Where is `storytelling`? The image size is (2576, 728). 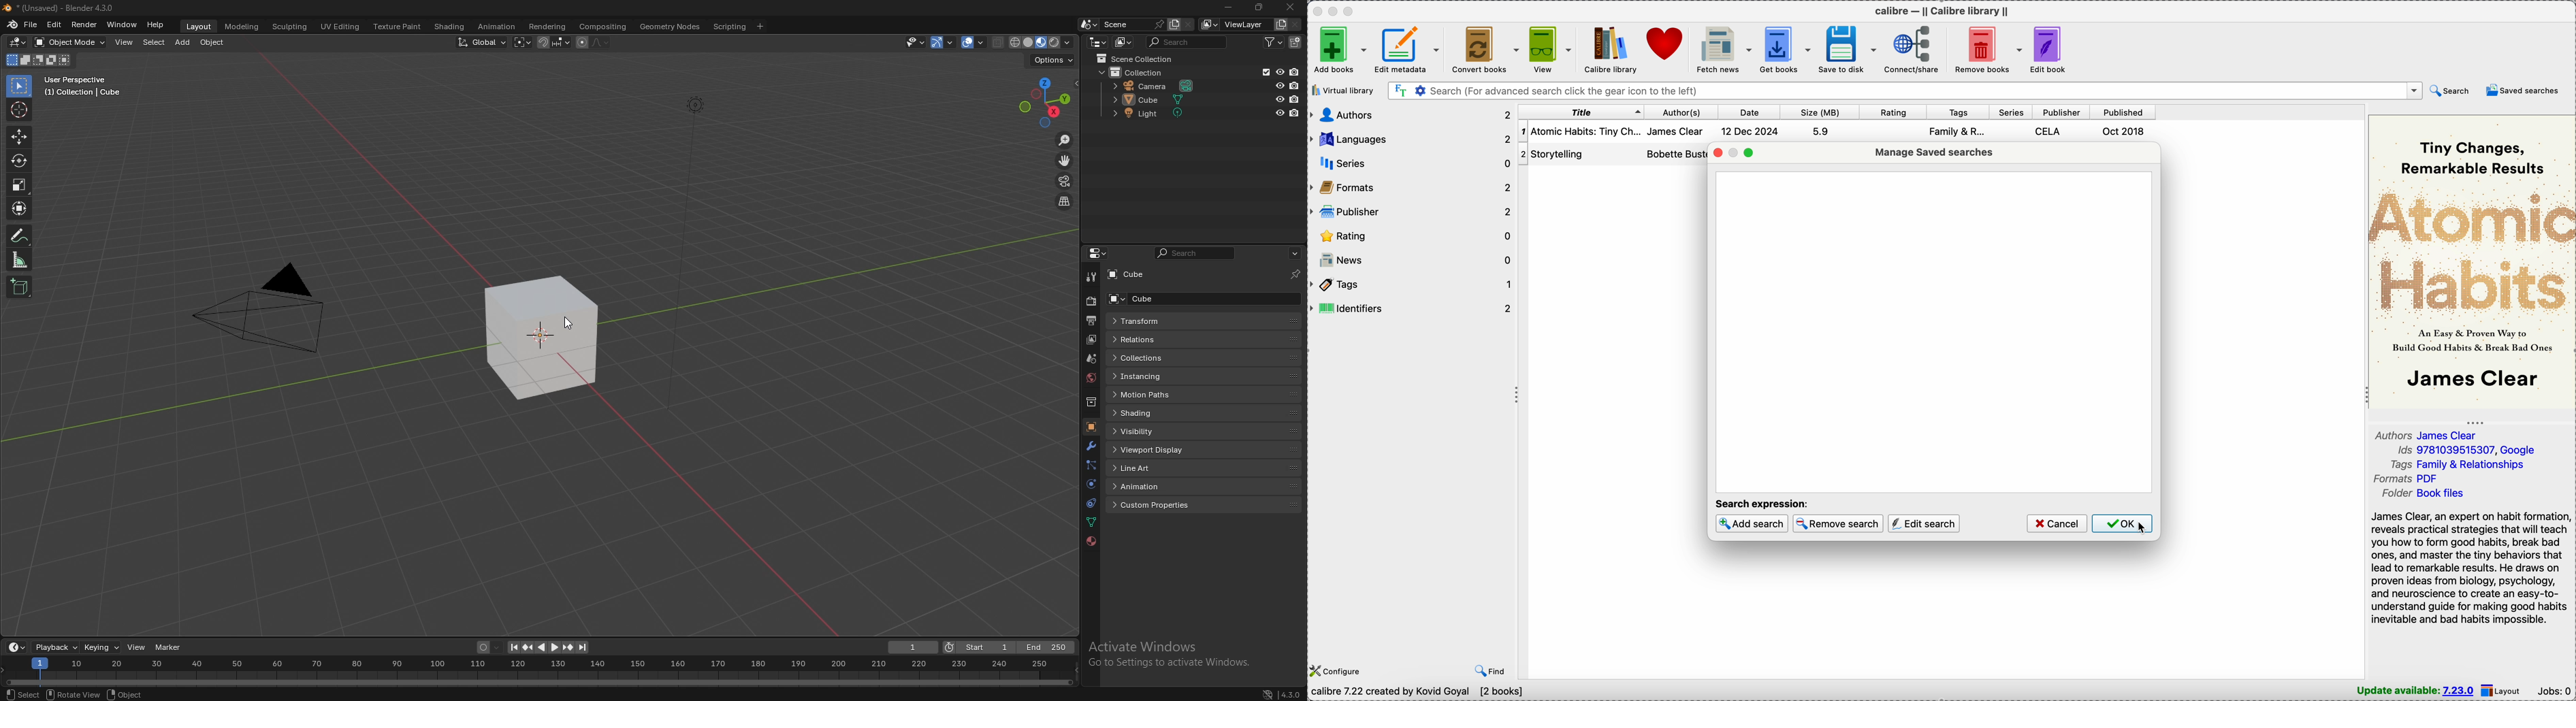 storytelling is located at coordinates (1564, 153).